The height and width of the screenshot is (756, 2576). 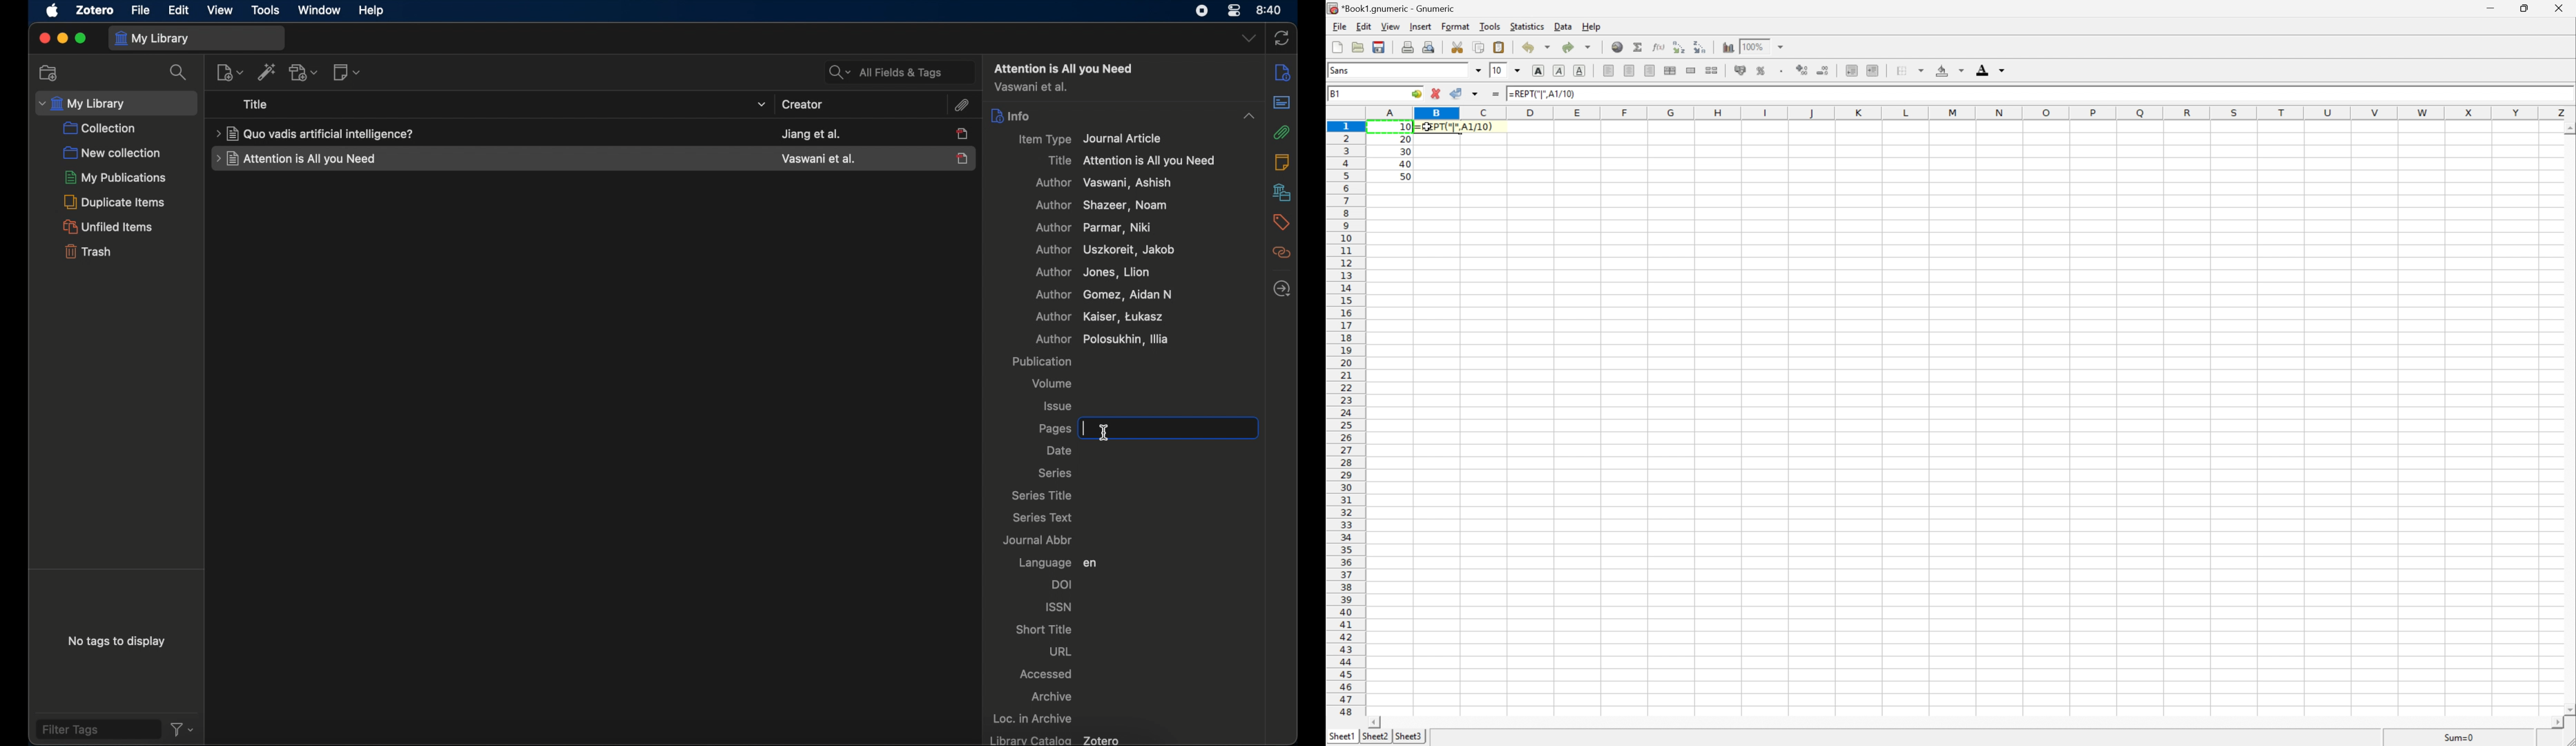 I want to click on info, so click(x=1012, y=116).